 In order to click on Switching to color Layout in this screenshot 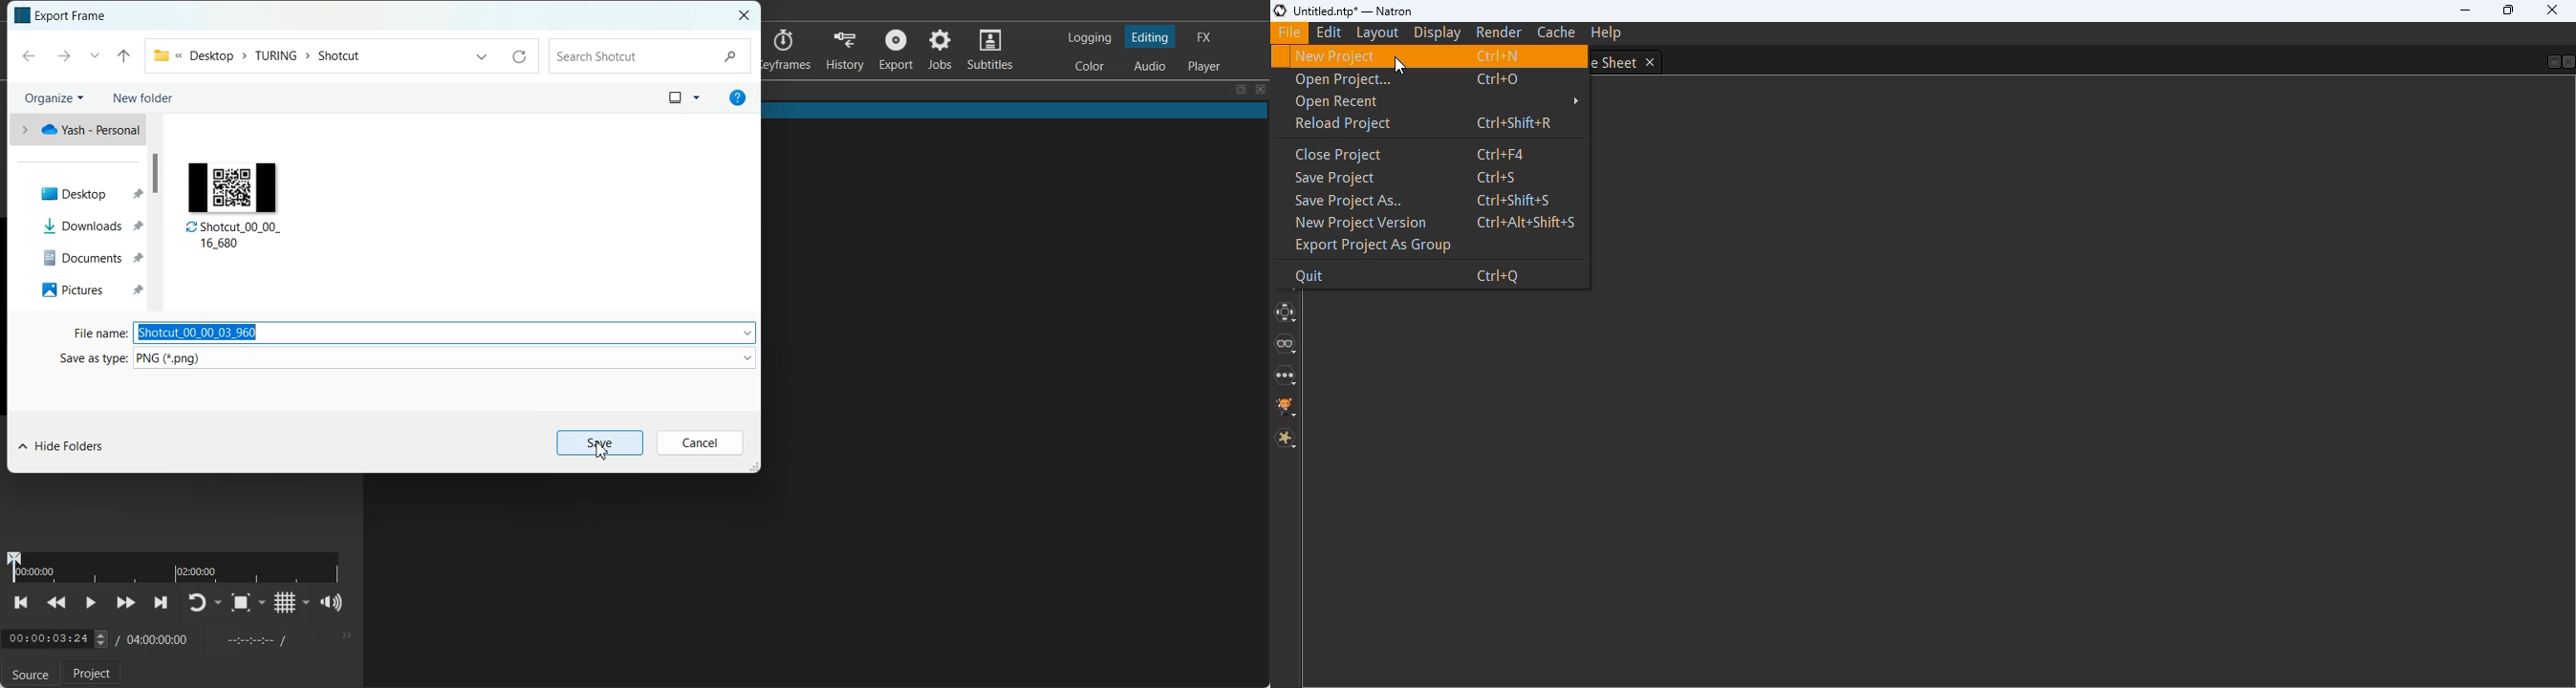, I will do `click(1090, 66)`.